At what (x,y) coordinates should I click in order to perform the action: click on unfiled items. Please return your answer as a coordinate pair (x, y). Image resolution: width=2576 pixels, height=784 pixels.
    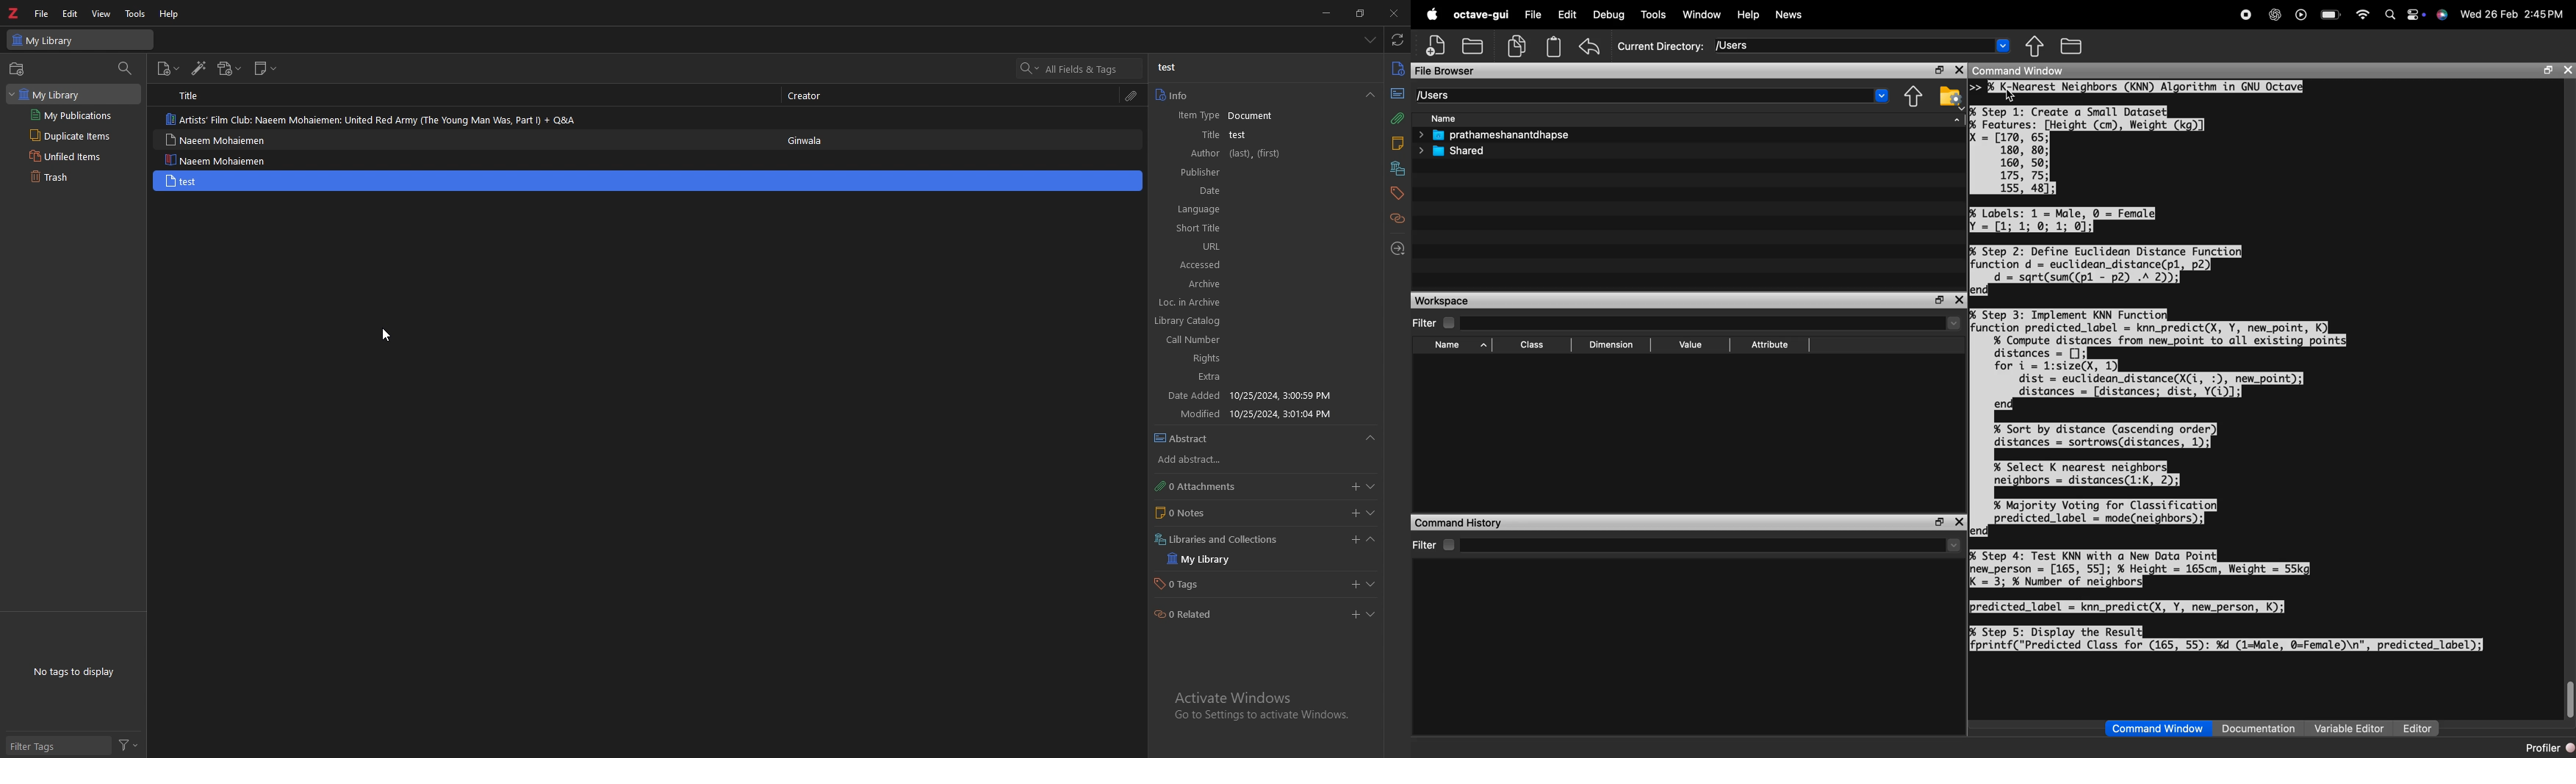
    Looking at the image, I should click on (68, 156).